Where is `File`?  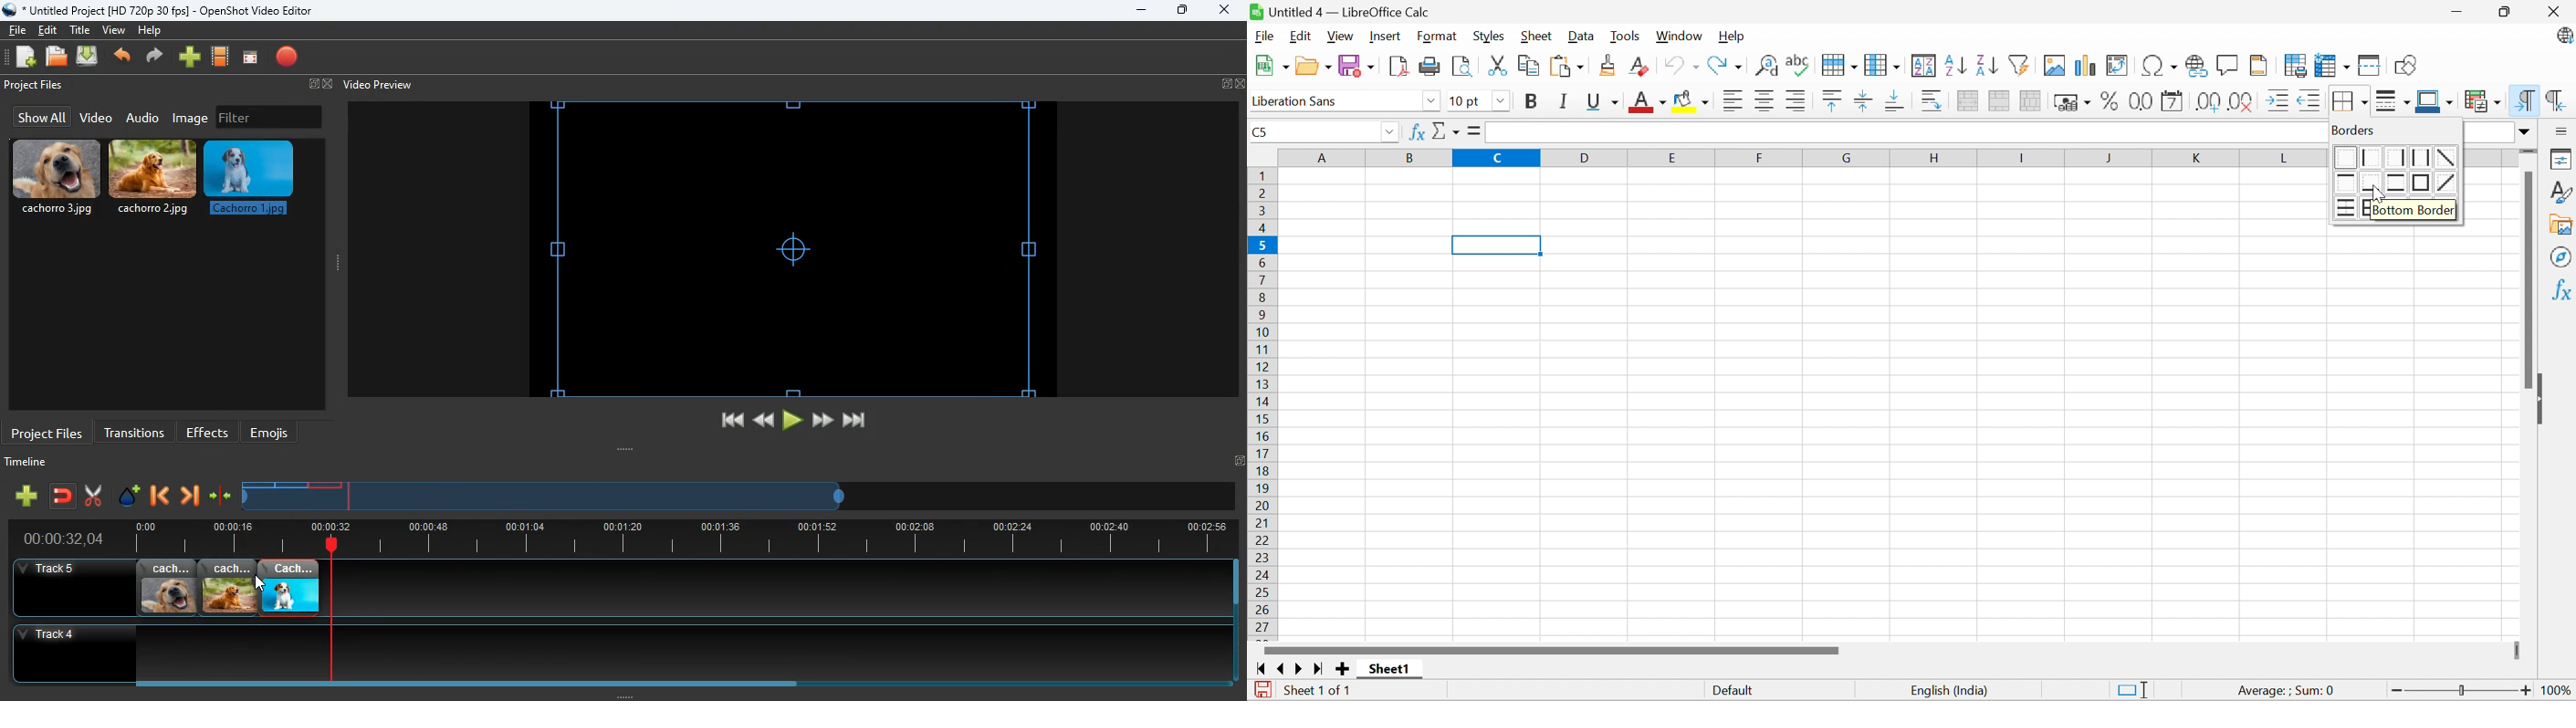
File is located at coordinates (1264, 35).